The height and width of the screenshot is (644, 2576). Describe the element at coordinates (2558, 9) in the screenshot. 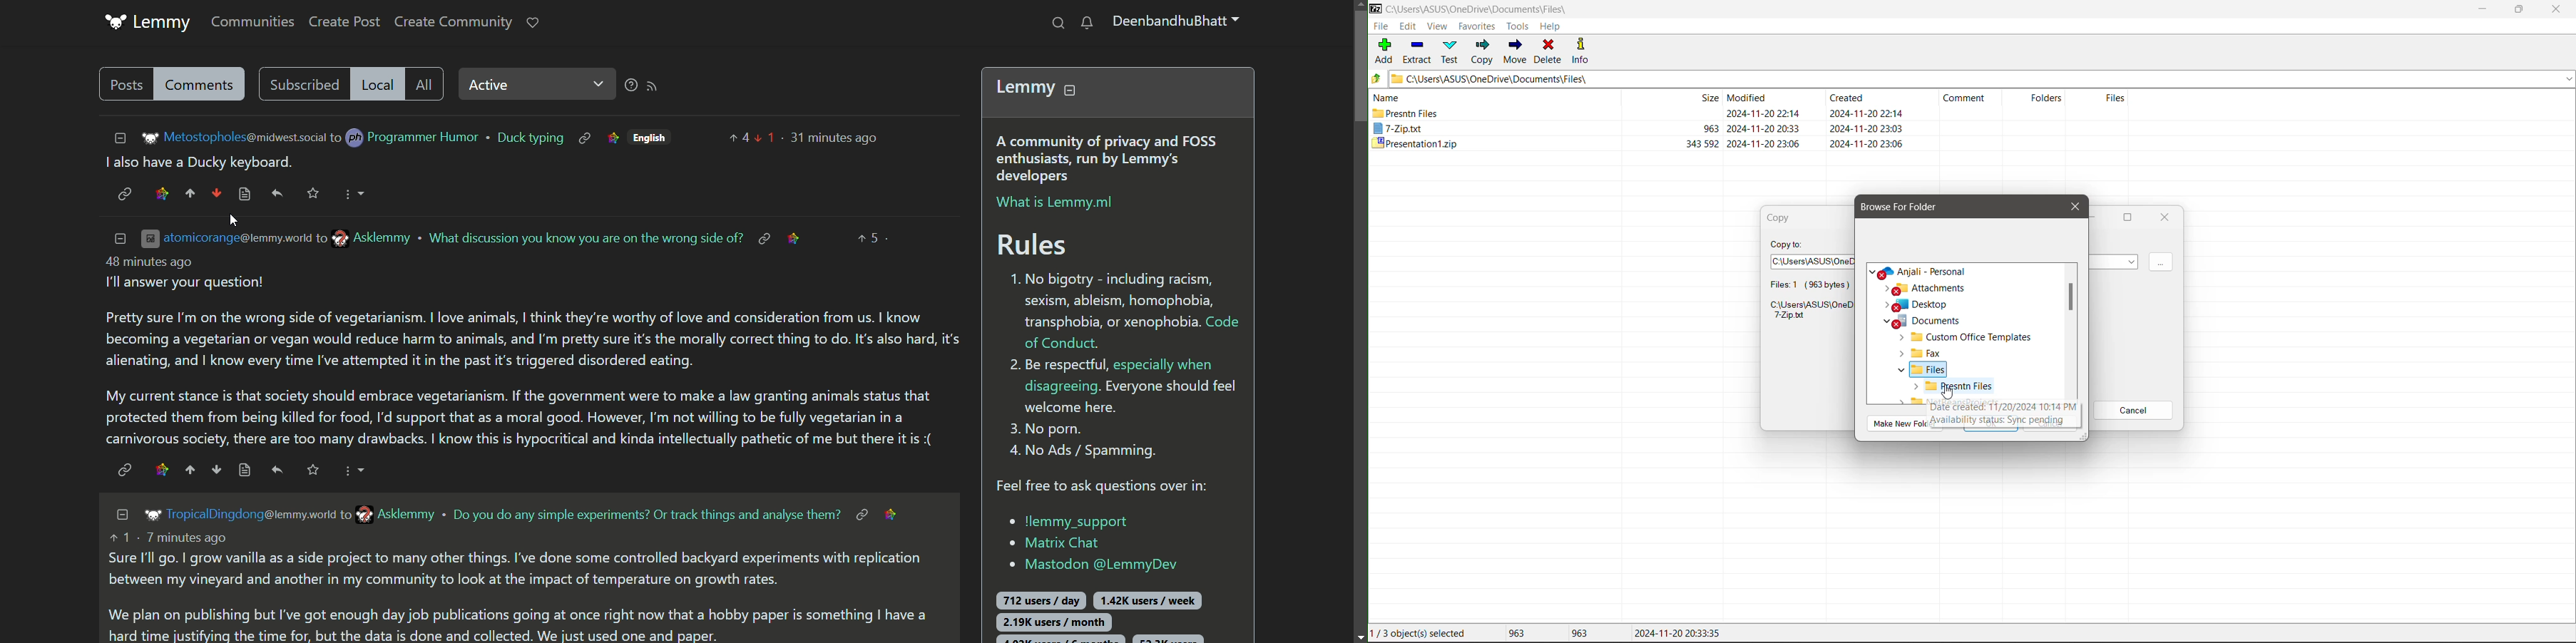

I see `Close` at that location.